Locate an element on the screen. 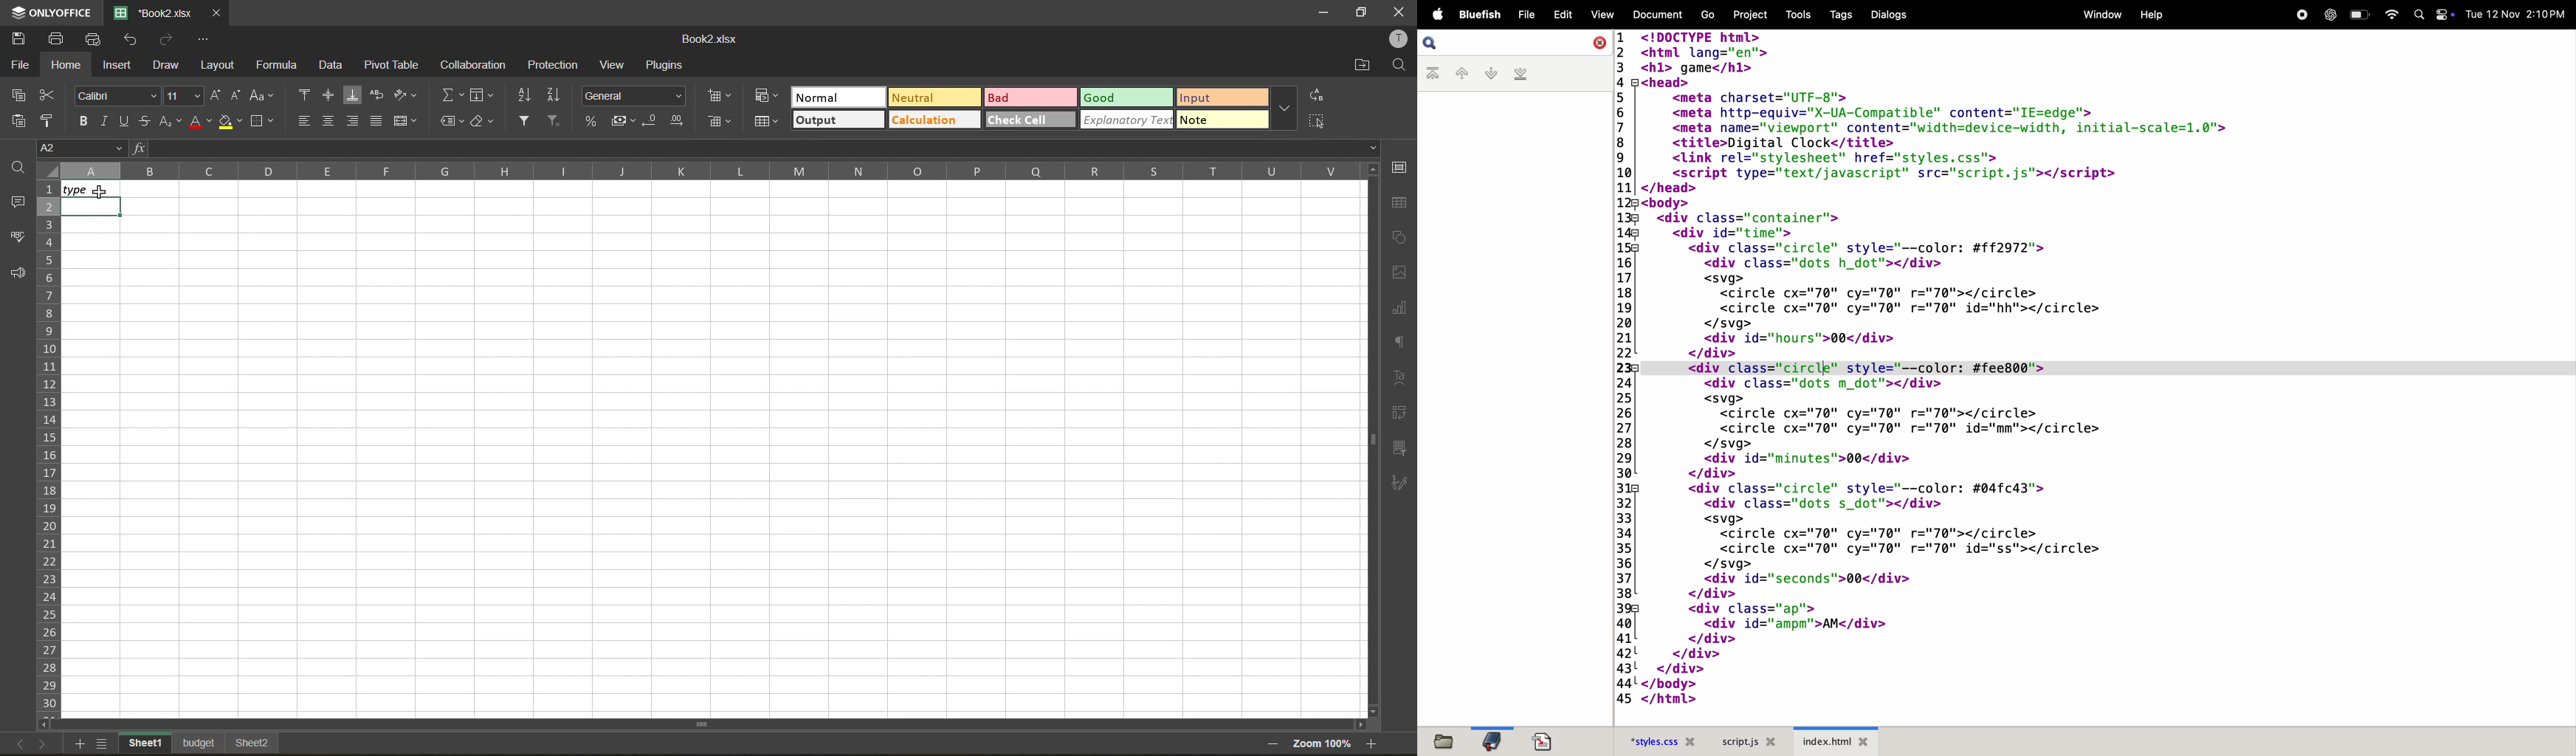 This screenshot has height=756, width=2576. increase decimal is located at coordinates (678, 121).